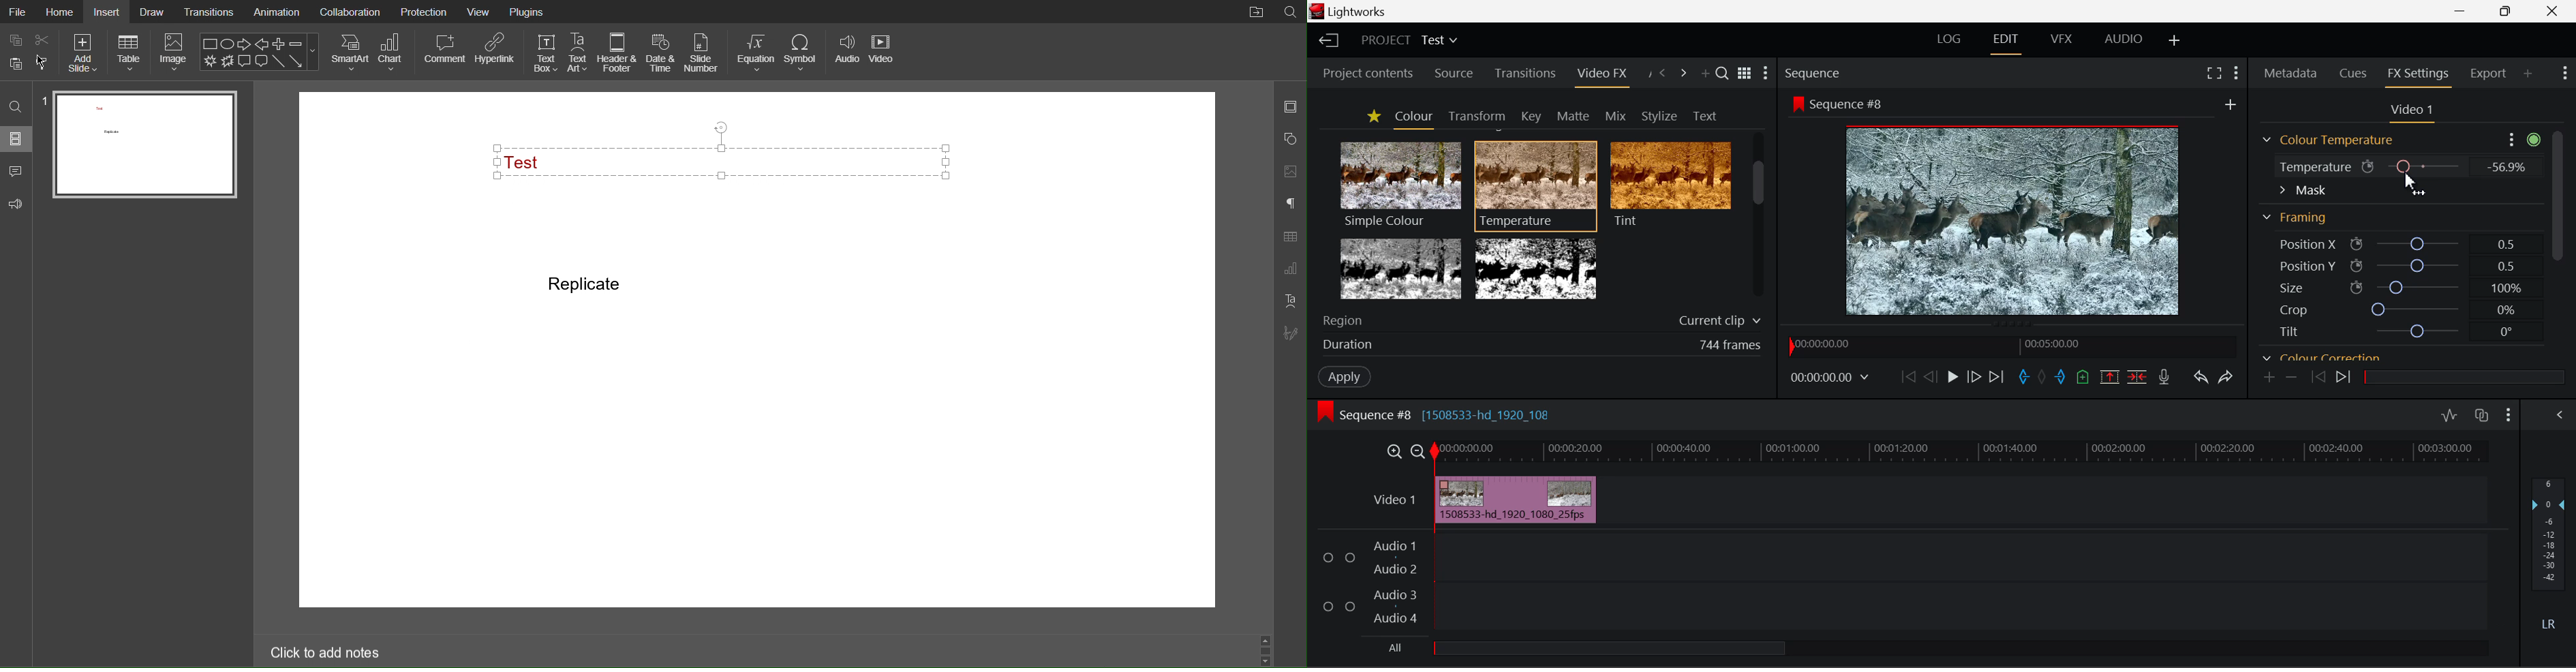 Image resolution: width=2576 pixels, height=672 pixels. What do you see at coordinates (2505, 310) in the screenshot?
I see `0%` at bounding box center [2505, 310].